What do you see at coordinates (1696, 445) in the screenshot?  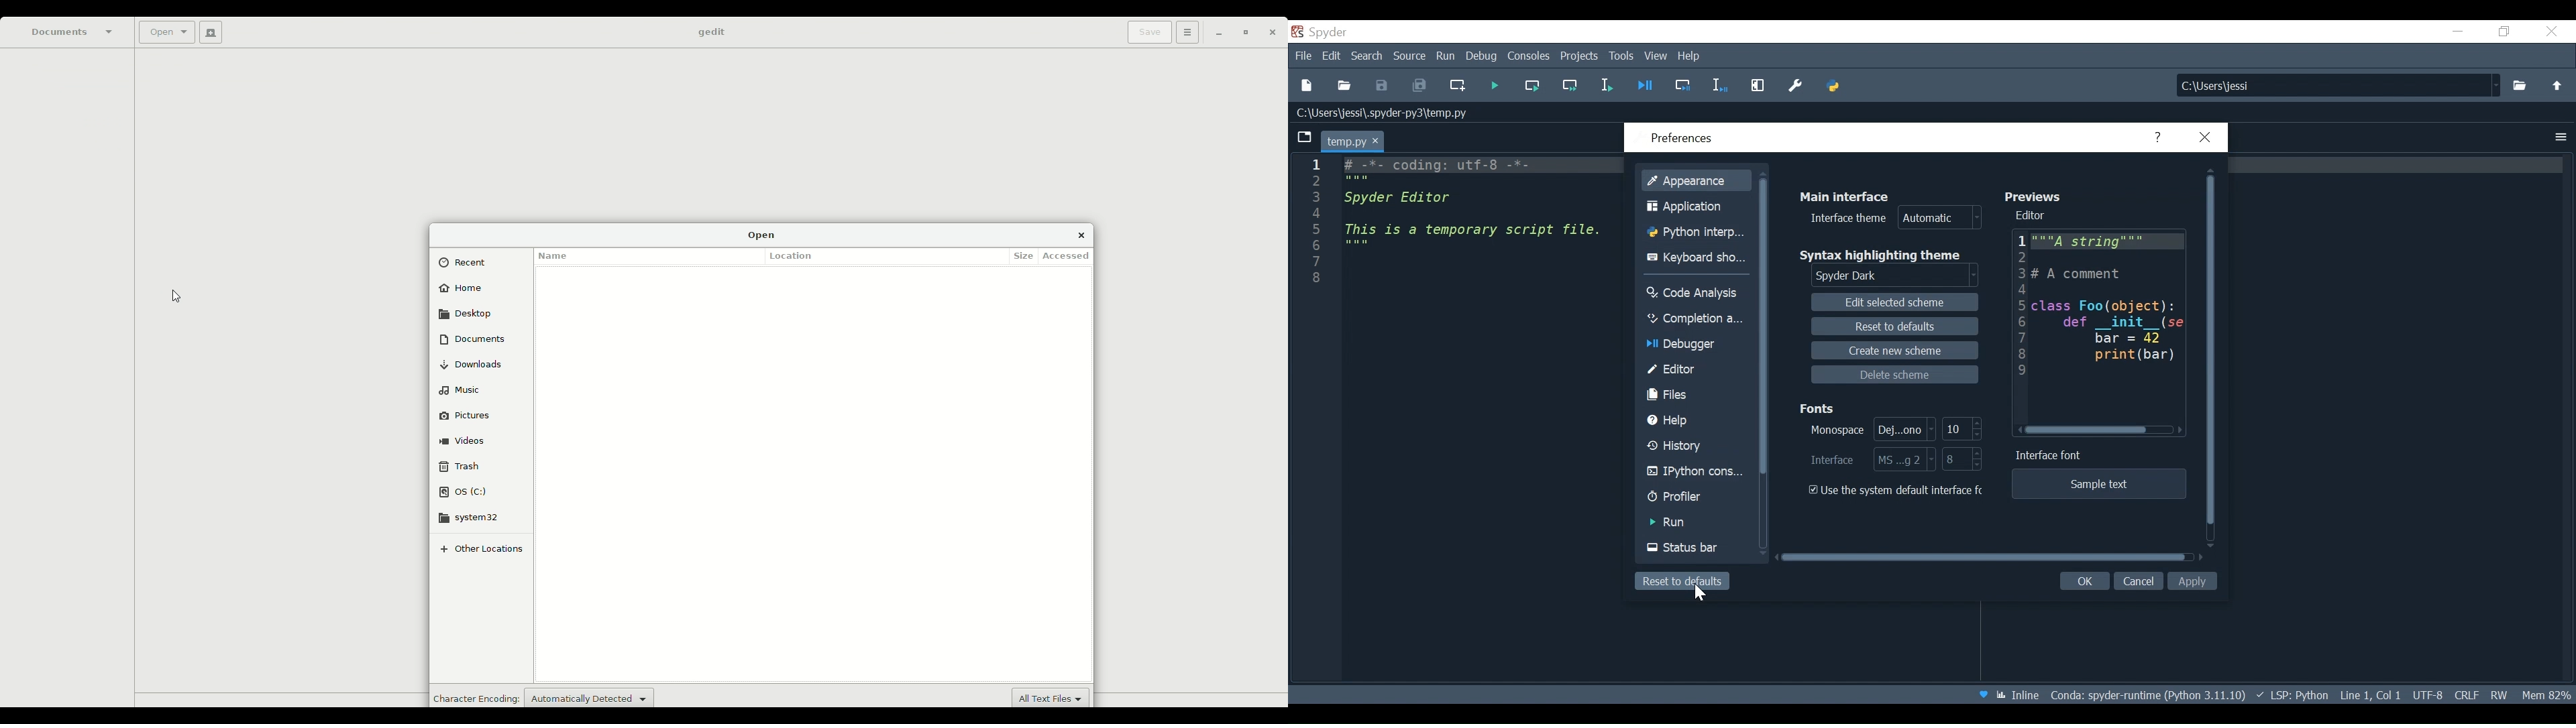 I see `History` at bounding box center [1696, 445].